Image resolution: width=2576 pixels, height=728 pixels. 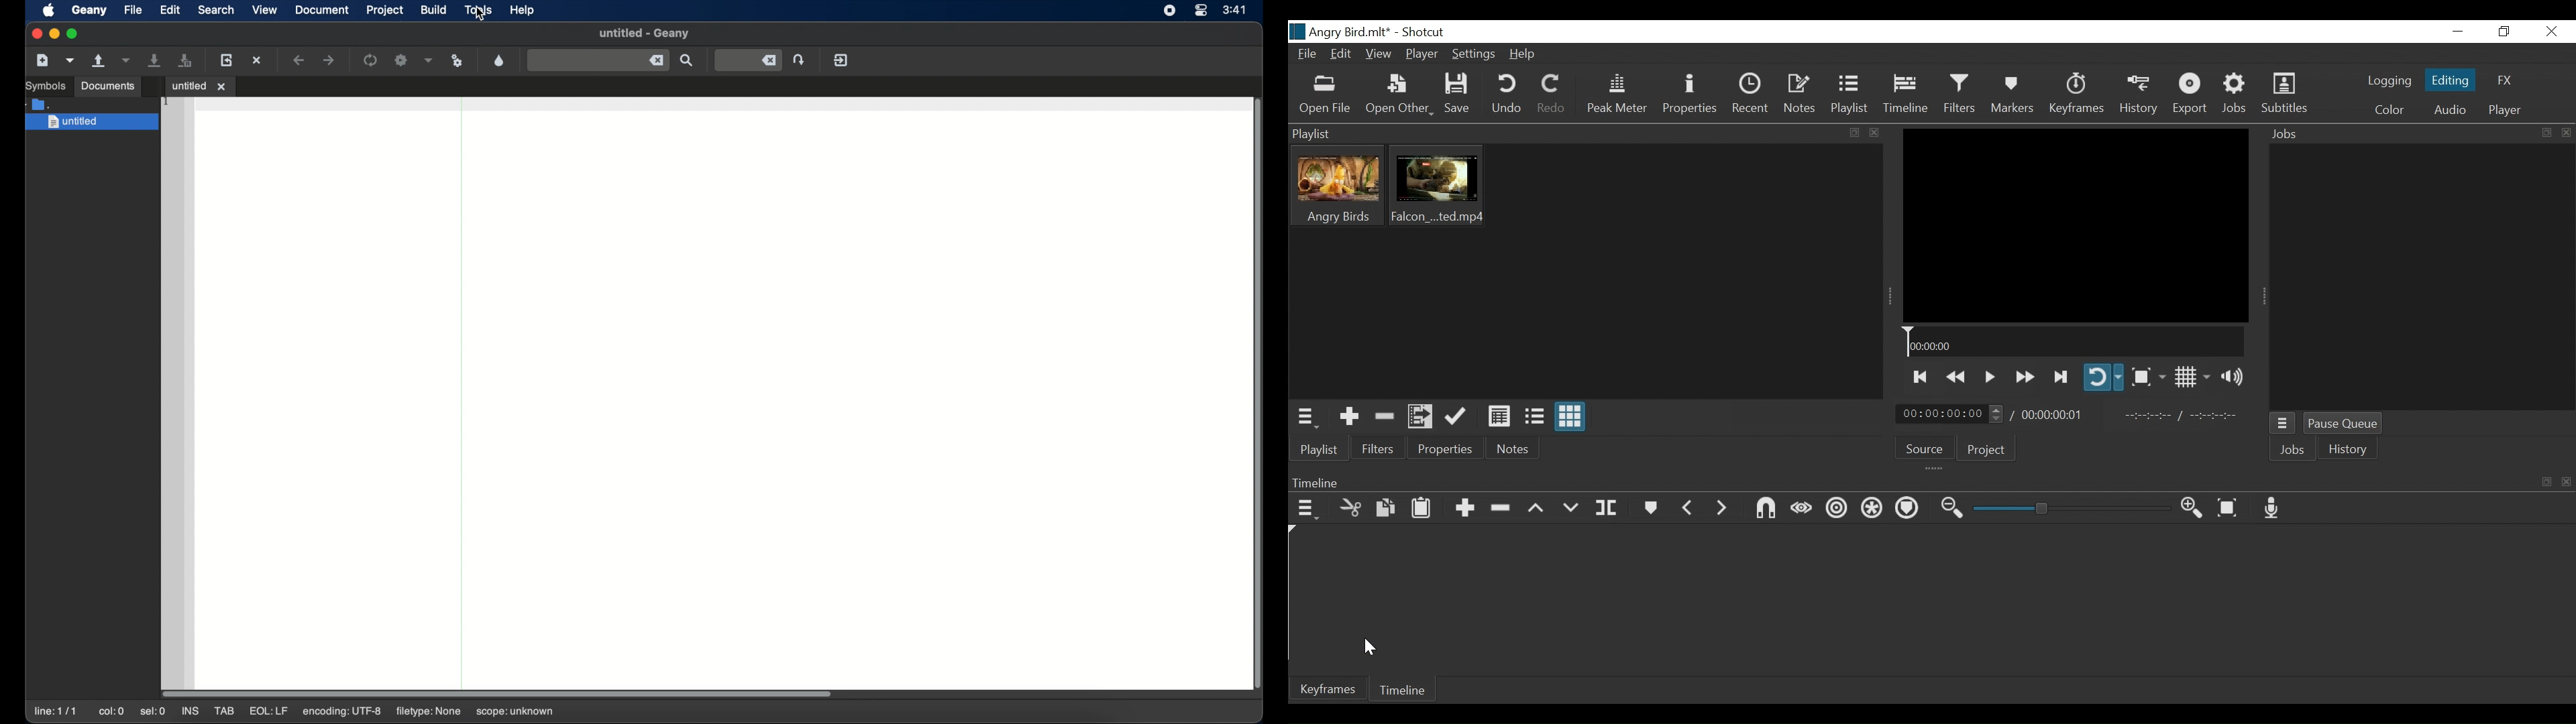 What do you see at coordinates (2503, 111) in the screenshot?
I see `` at bounding box center [2503, 111].